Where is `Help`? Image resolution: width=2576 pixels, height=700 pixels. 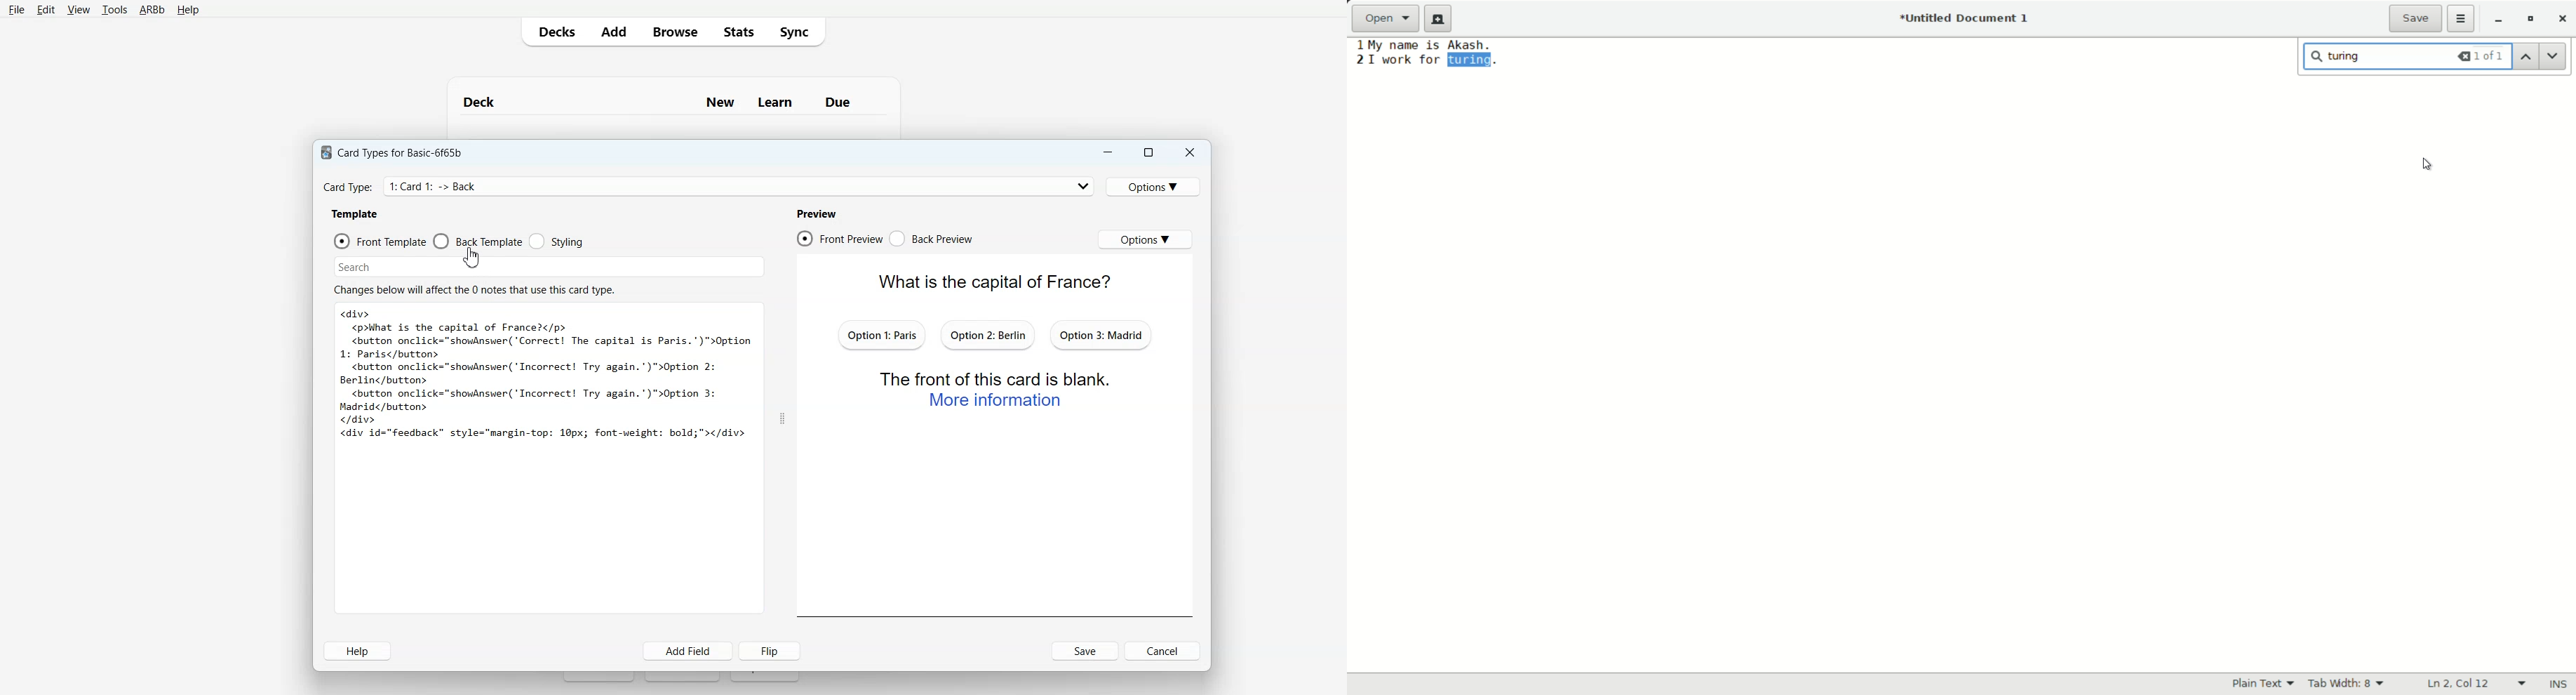
Help is located at coordinates (358, 651).